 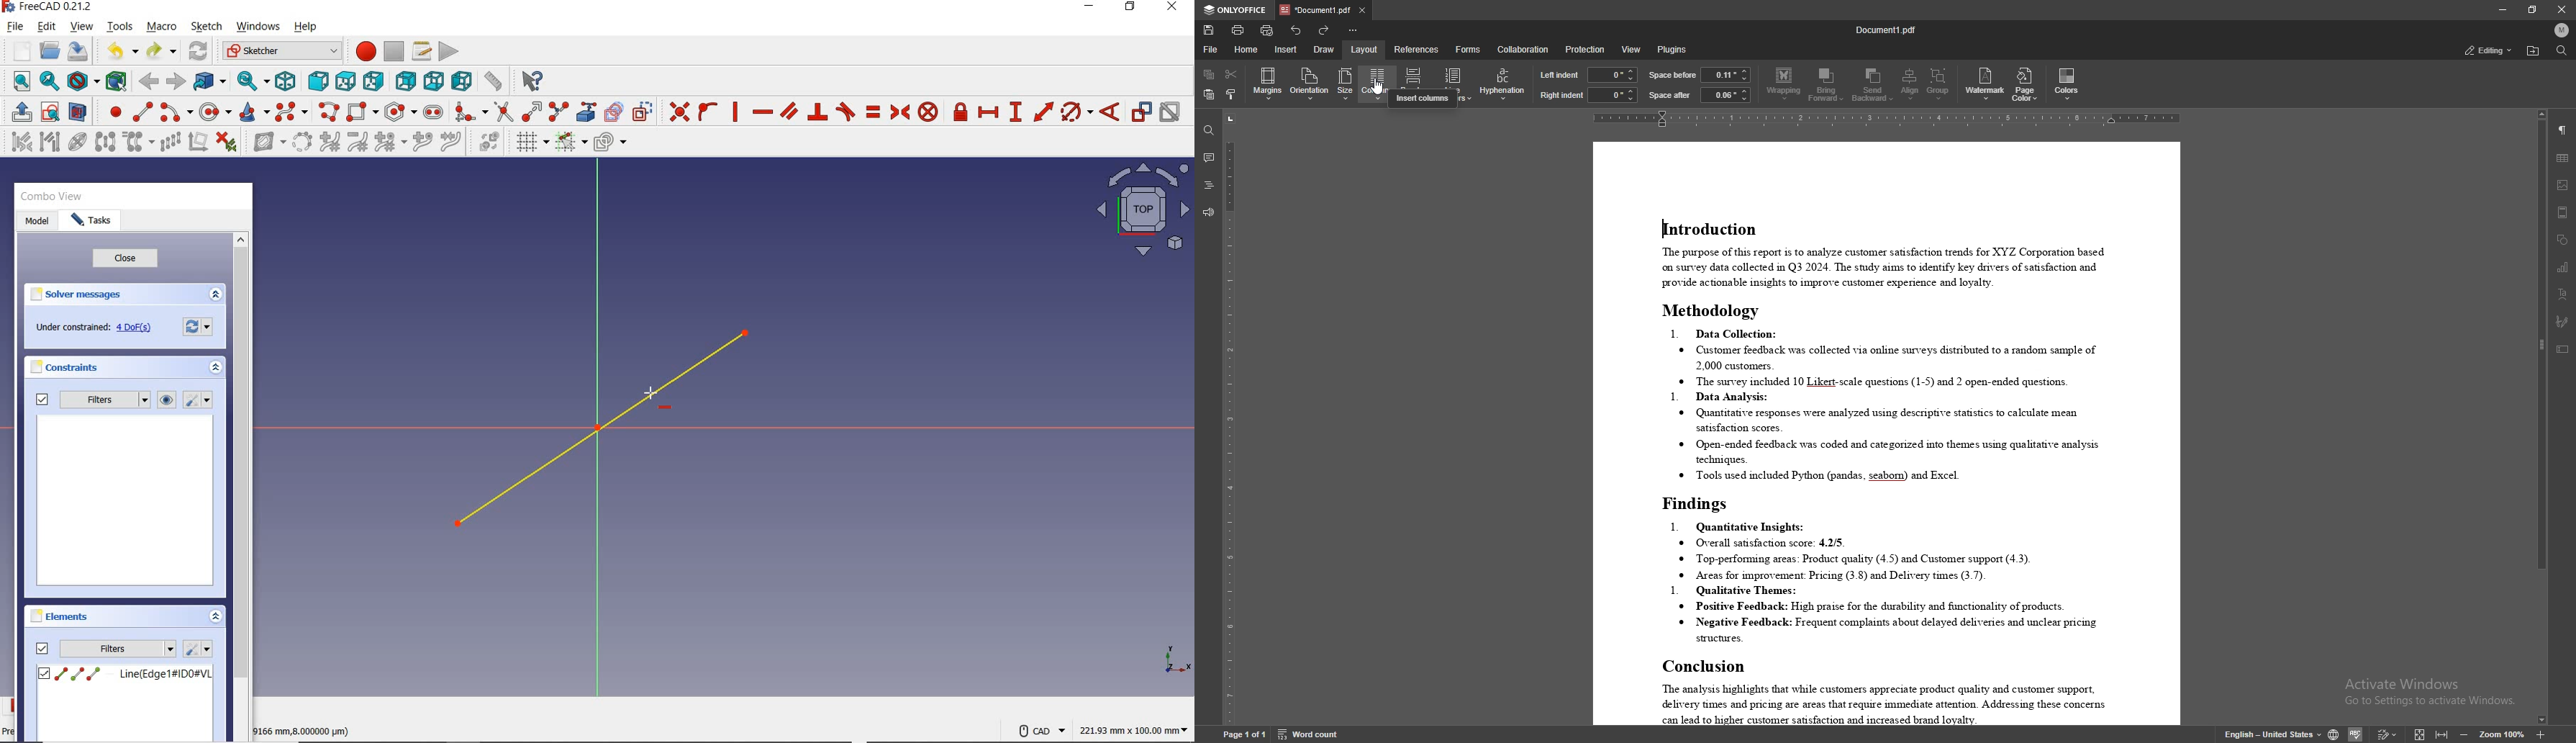 What do you see at coordinates (1177, 661) in the screenshot?
I see `Shape` at bounding box center [1177, 661].